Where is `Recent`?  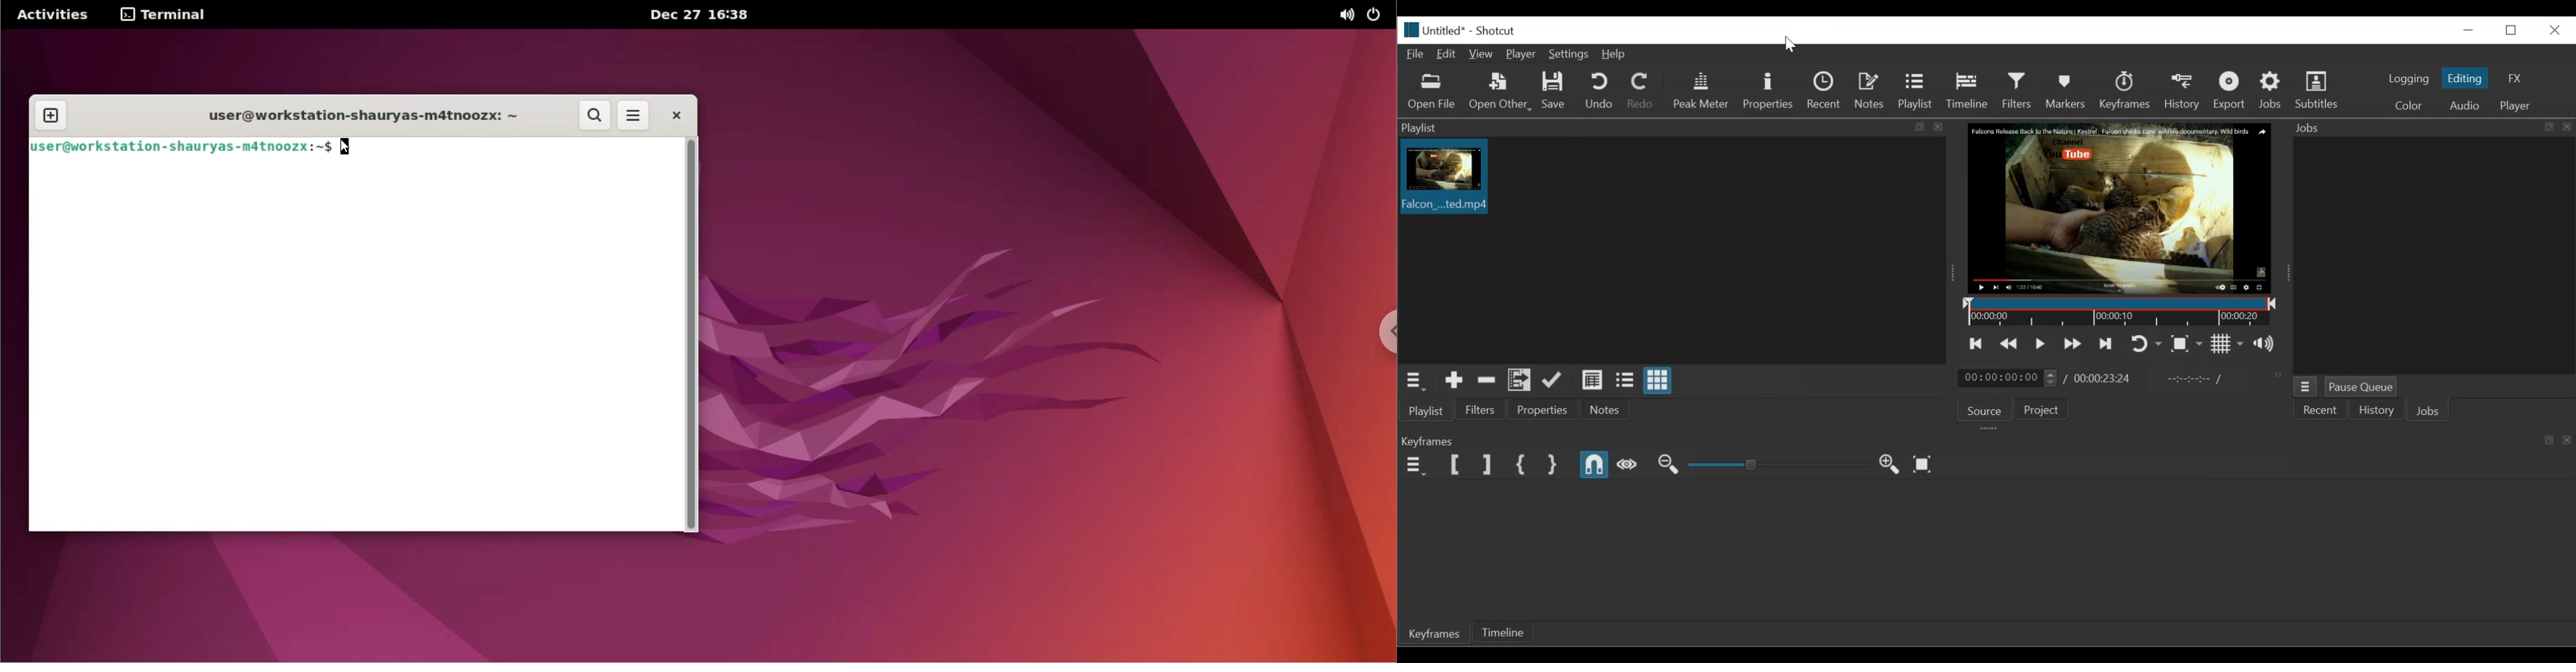
Recent is located at coordinates (1826, 90).